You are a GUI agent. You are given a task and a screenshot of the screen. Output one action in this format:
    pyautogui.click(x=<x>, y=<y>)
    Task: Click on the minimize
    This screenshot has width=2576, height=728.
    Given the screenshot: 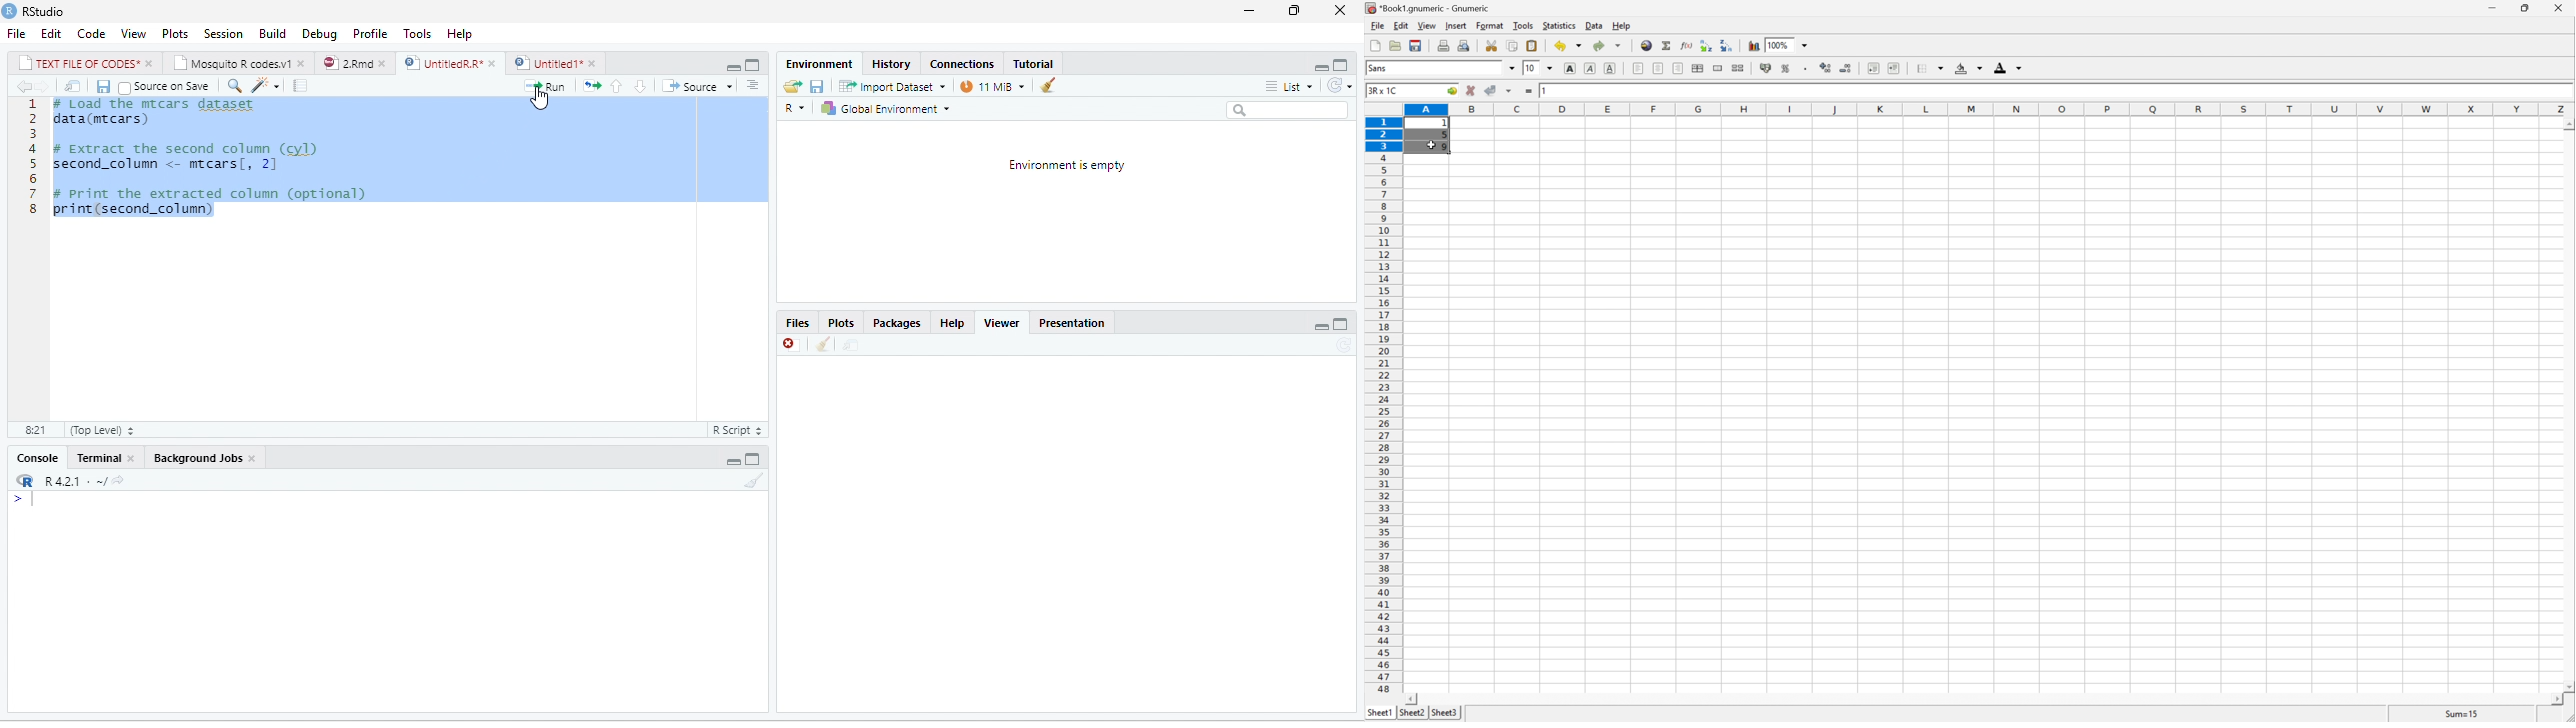 What is the action you would take?
    pyautogui.click(x=1323, y=64)
    